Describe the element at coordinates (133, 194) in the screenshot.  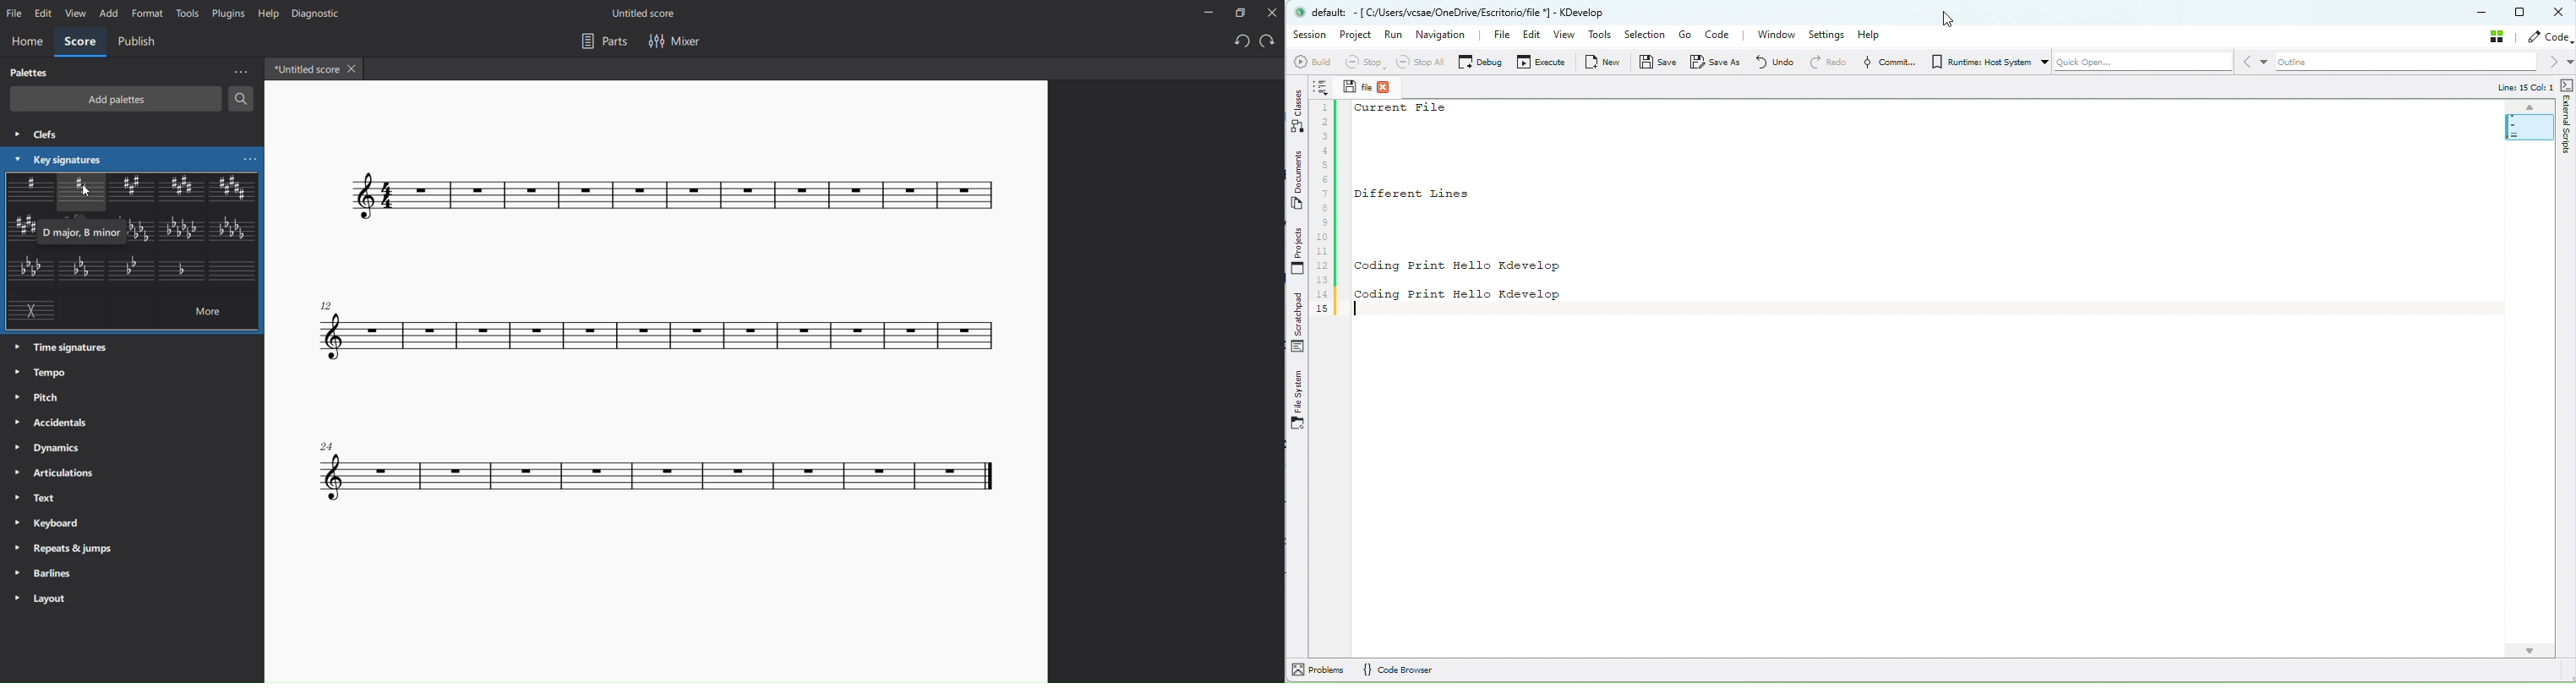
I see `other key signatures` at that location.